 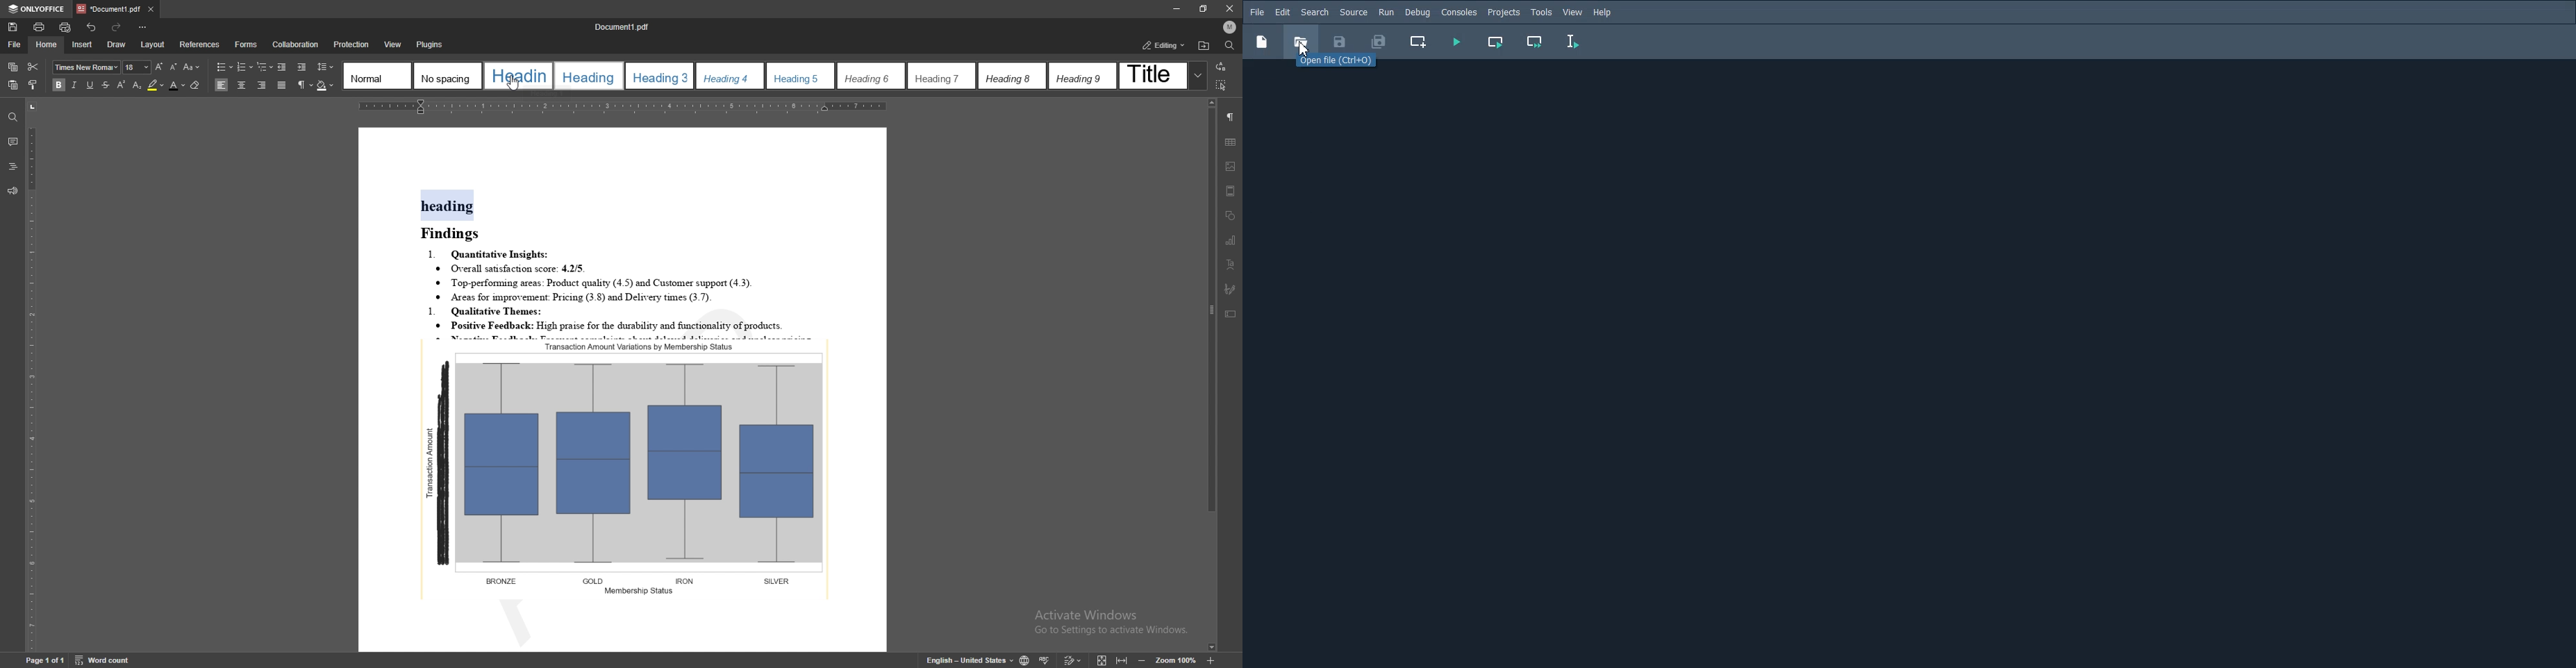 What do you see at coordinates (34, 84) in the screenshot?
I see `copy style` at bounding box center [34, 84].